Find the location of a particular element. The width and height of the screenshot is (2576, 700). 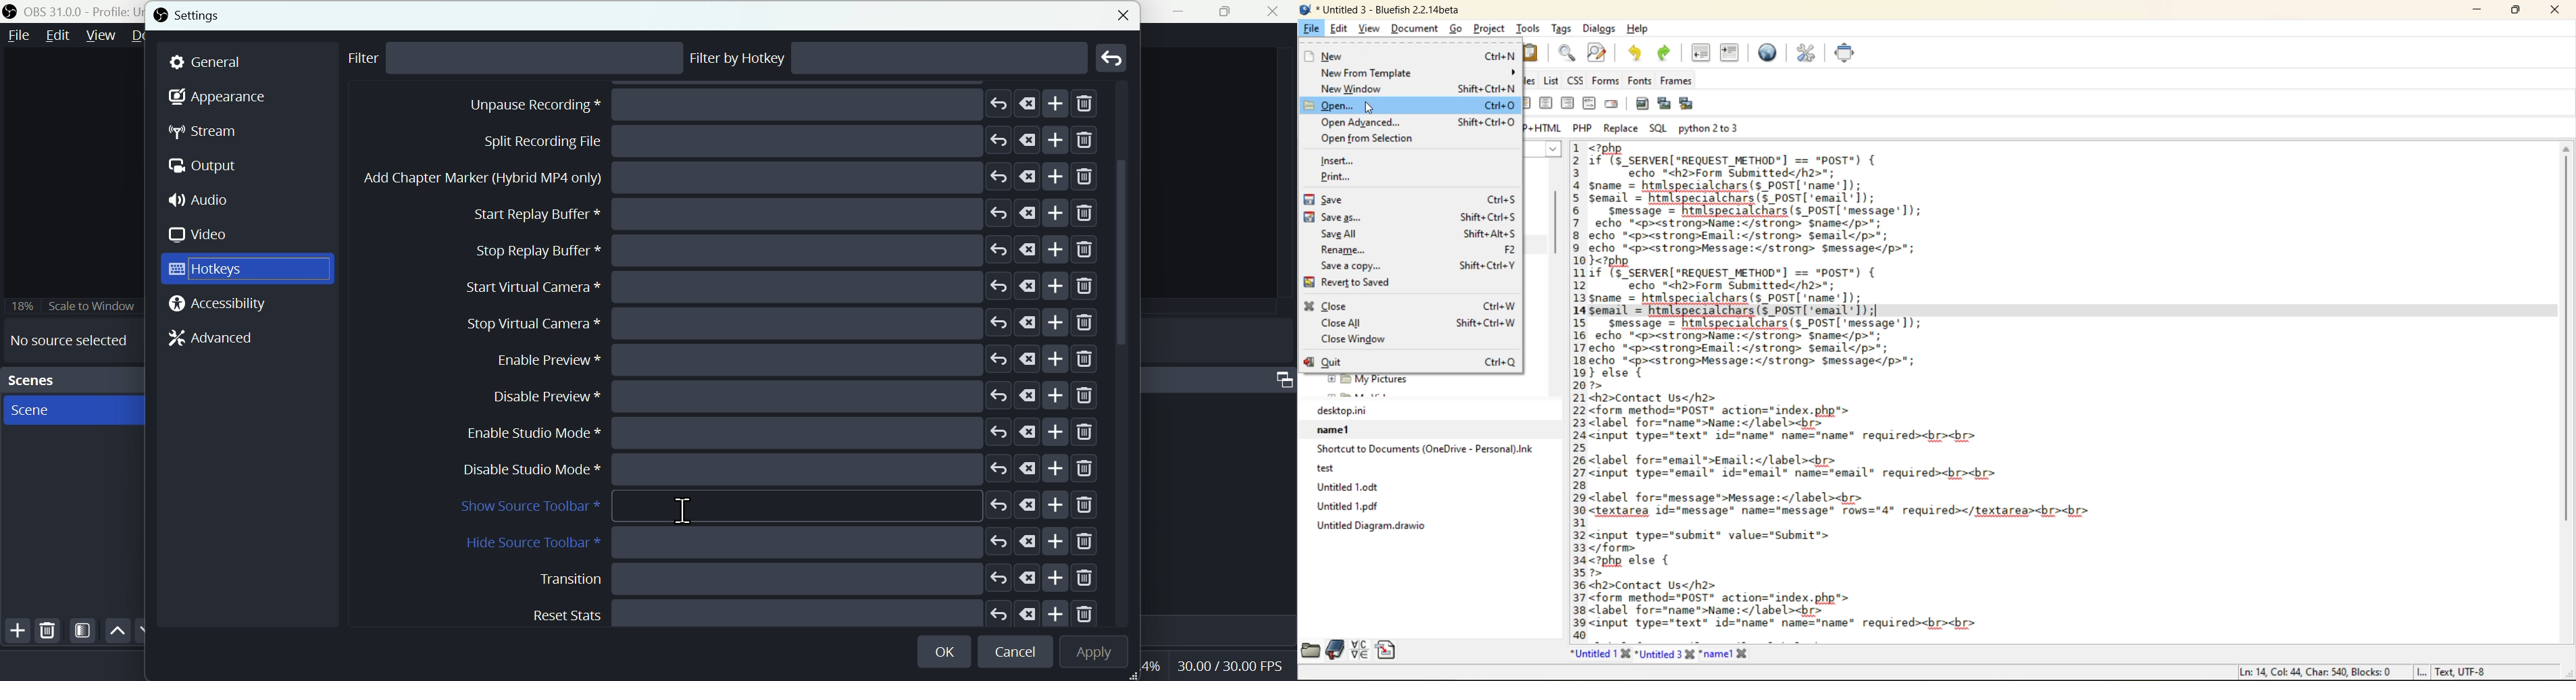

Docks is located at coordinates (148, 36).